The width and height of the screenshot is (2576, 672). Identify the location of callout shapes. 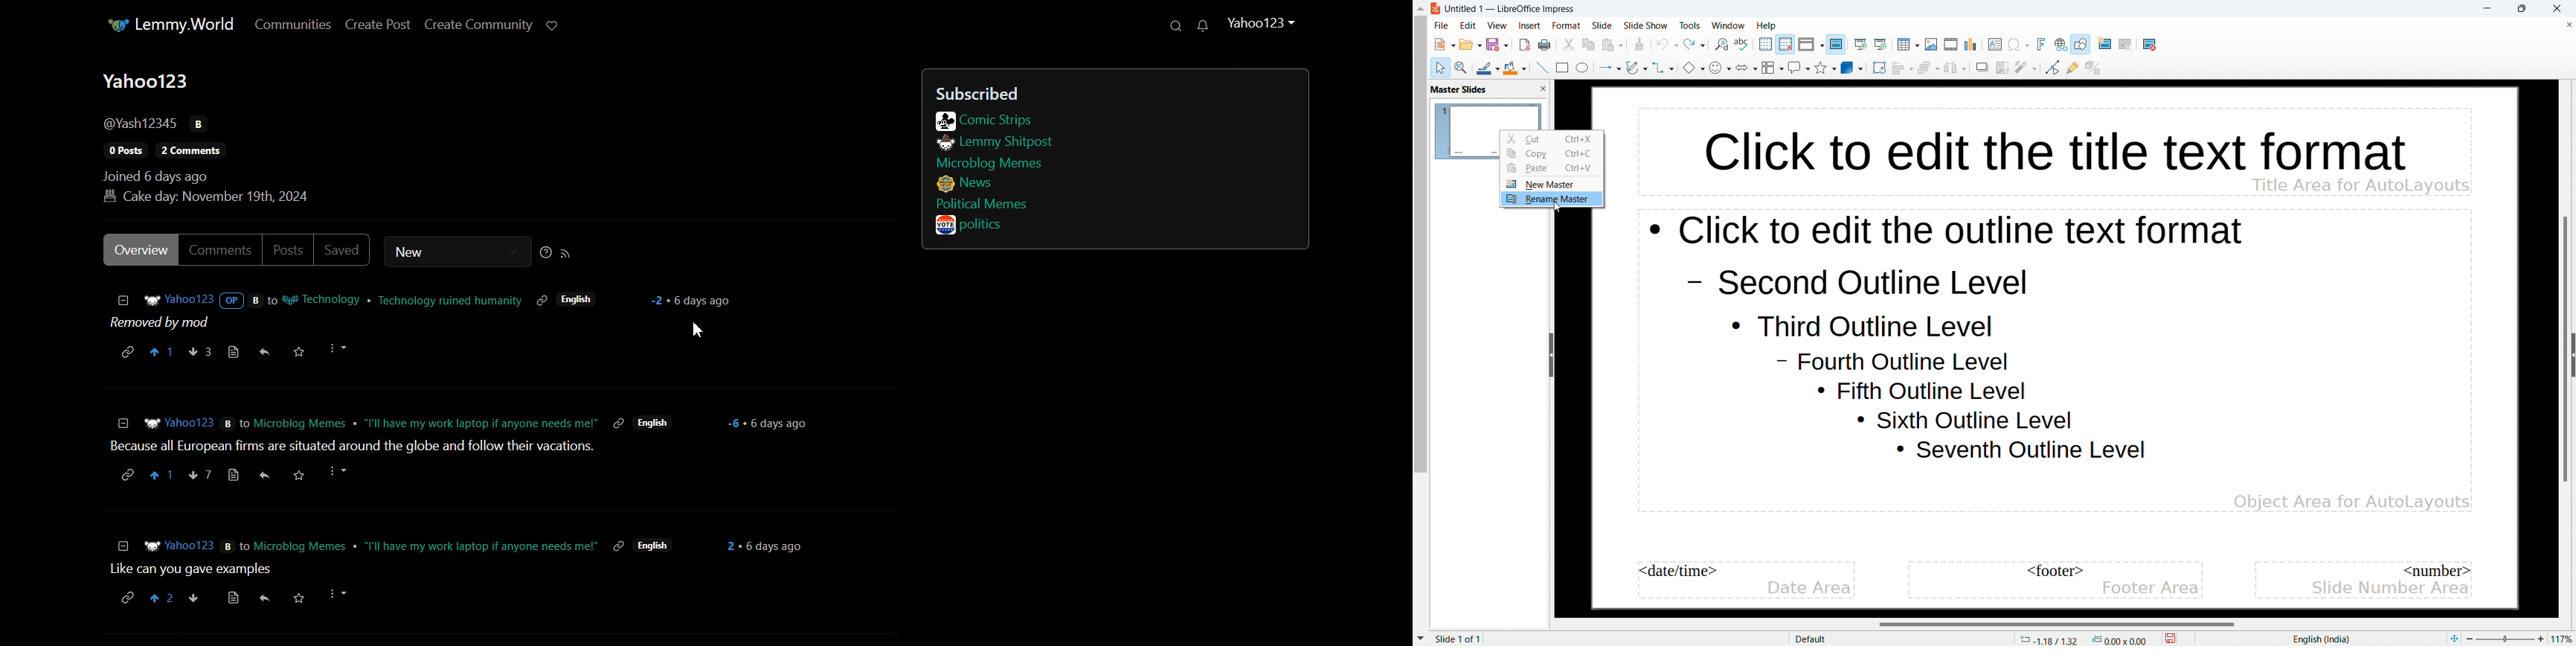
(1799, 68).